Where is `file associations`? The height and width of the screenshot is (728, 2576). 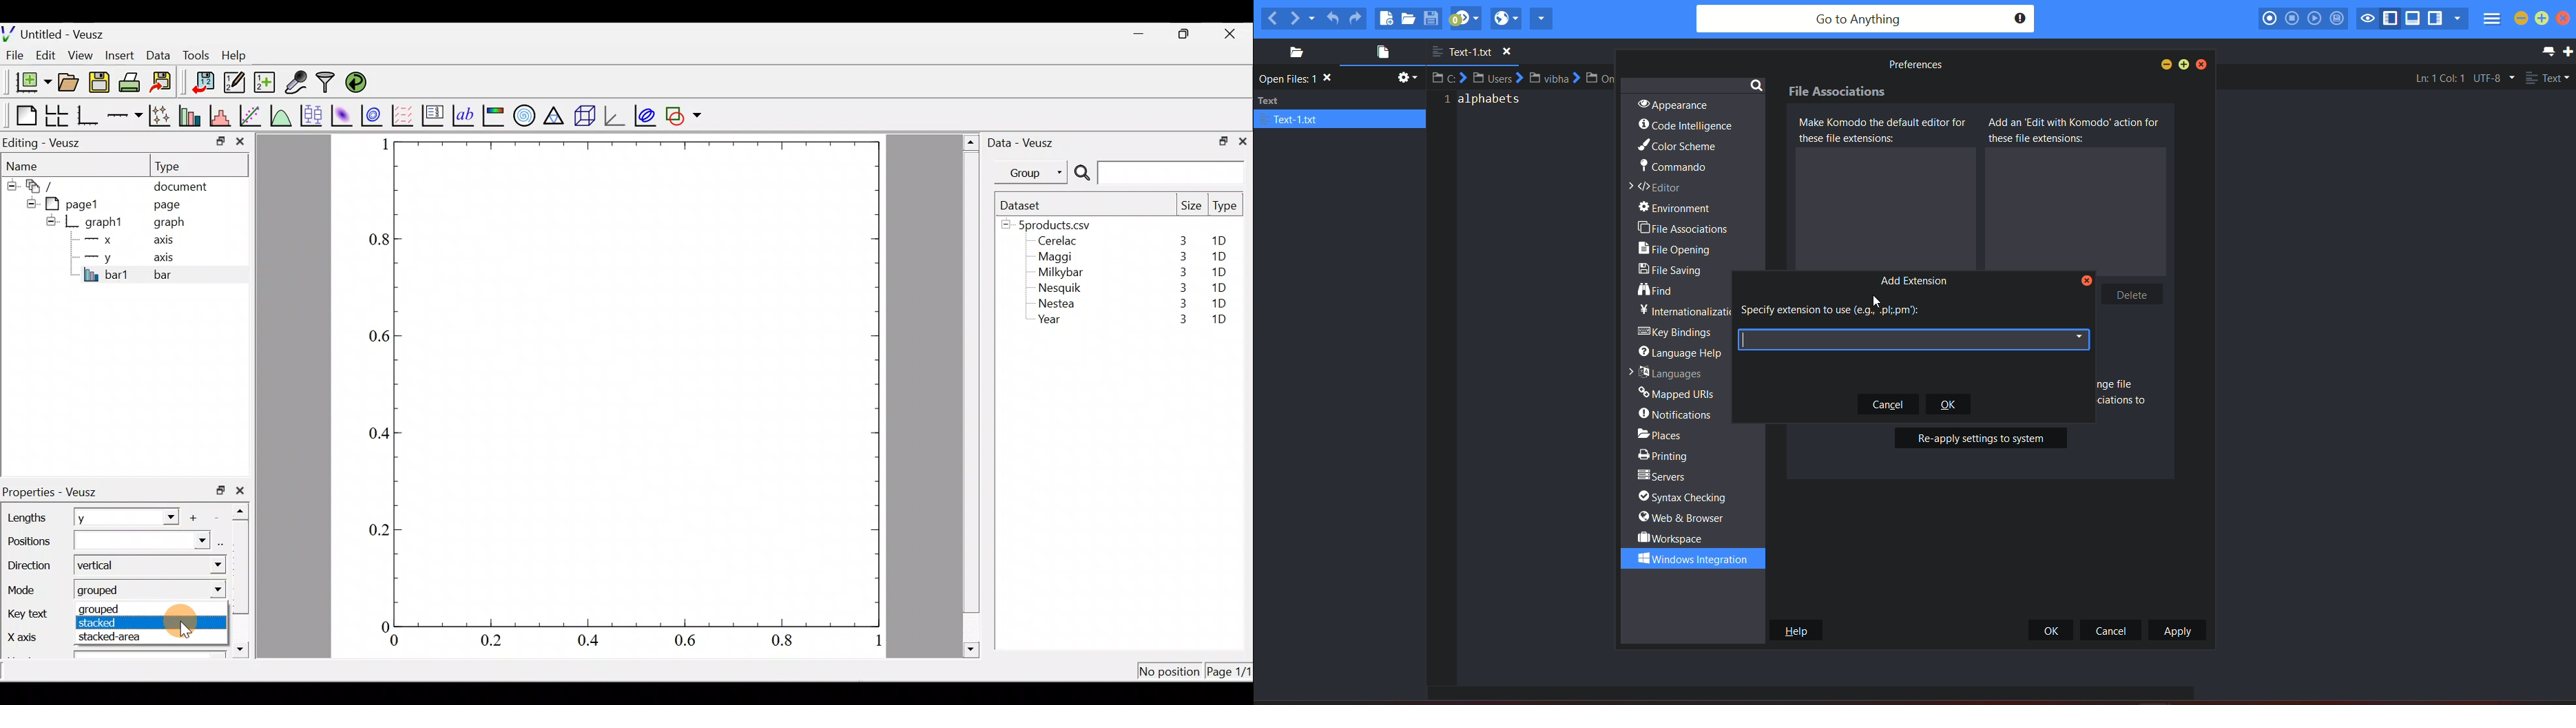
file associations is located at coordinates (1684, 227).